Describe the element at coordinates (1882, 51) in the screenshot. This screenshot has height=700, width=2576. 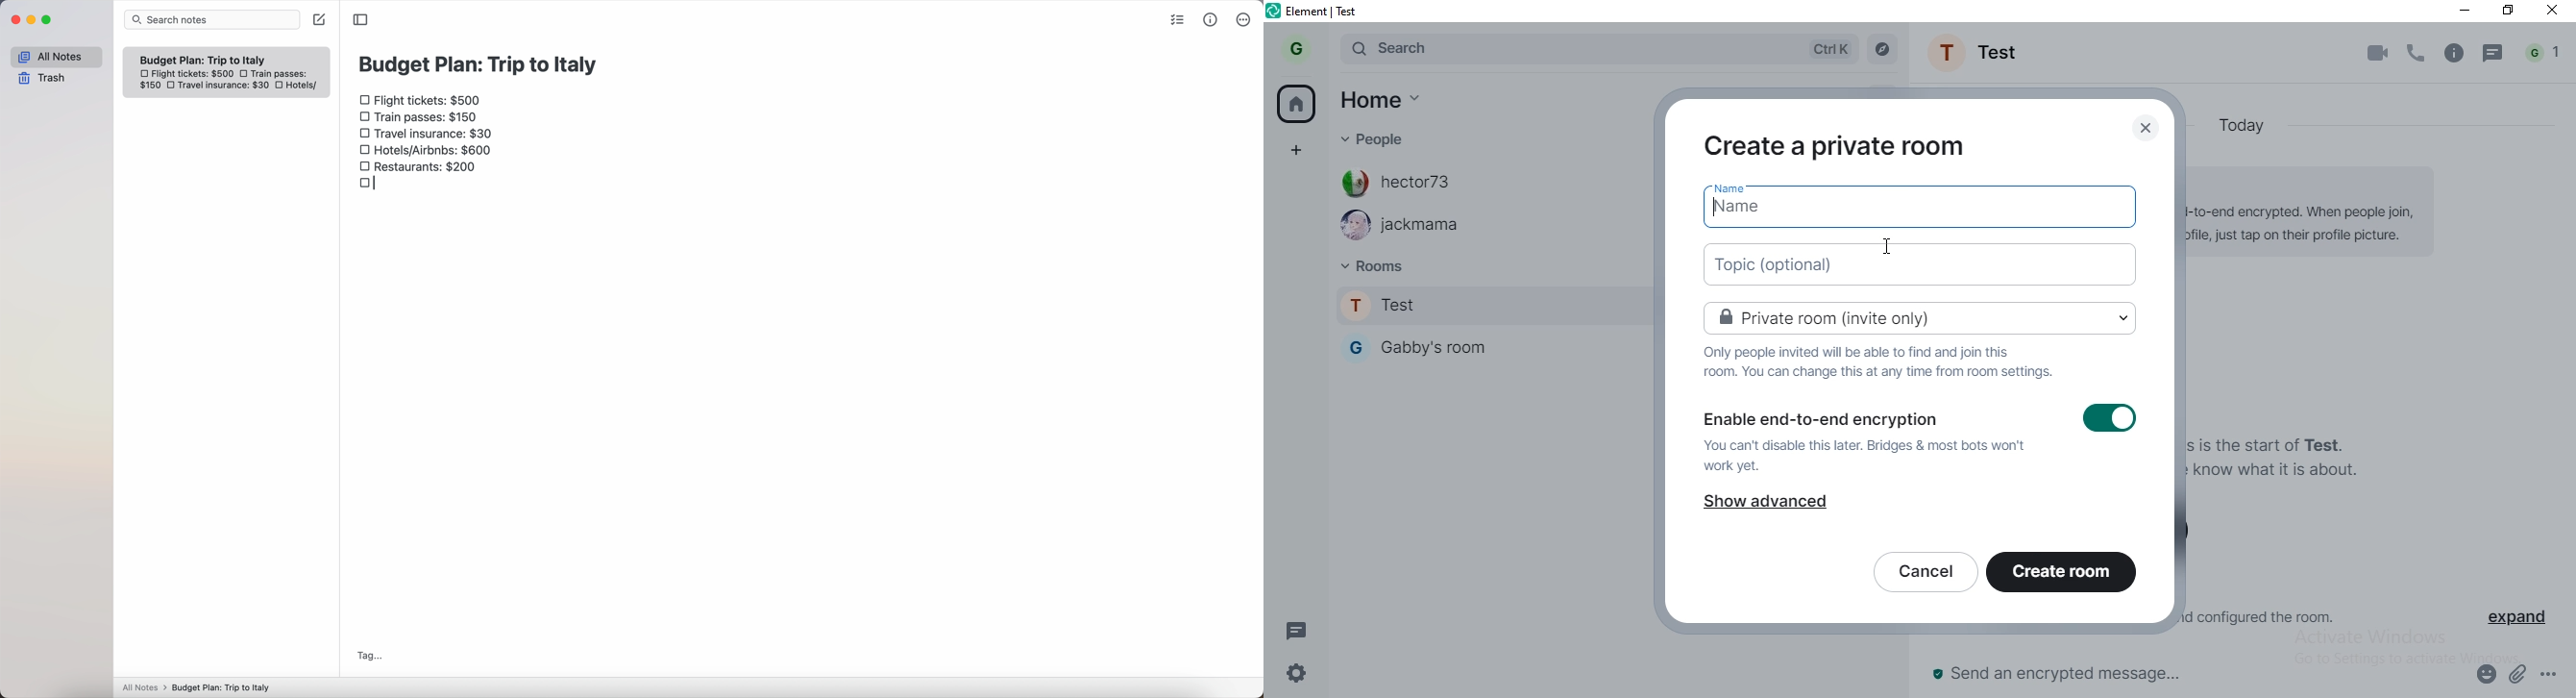
I see `navigate` at that location.